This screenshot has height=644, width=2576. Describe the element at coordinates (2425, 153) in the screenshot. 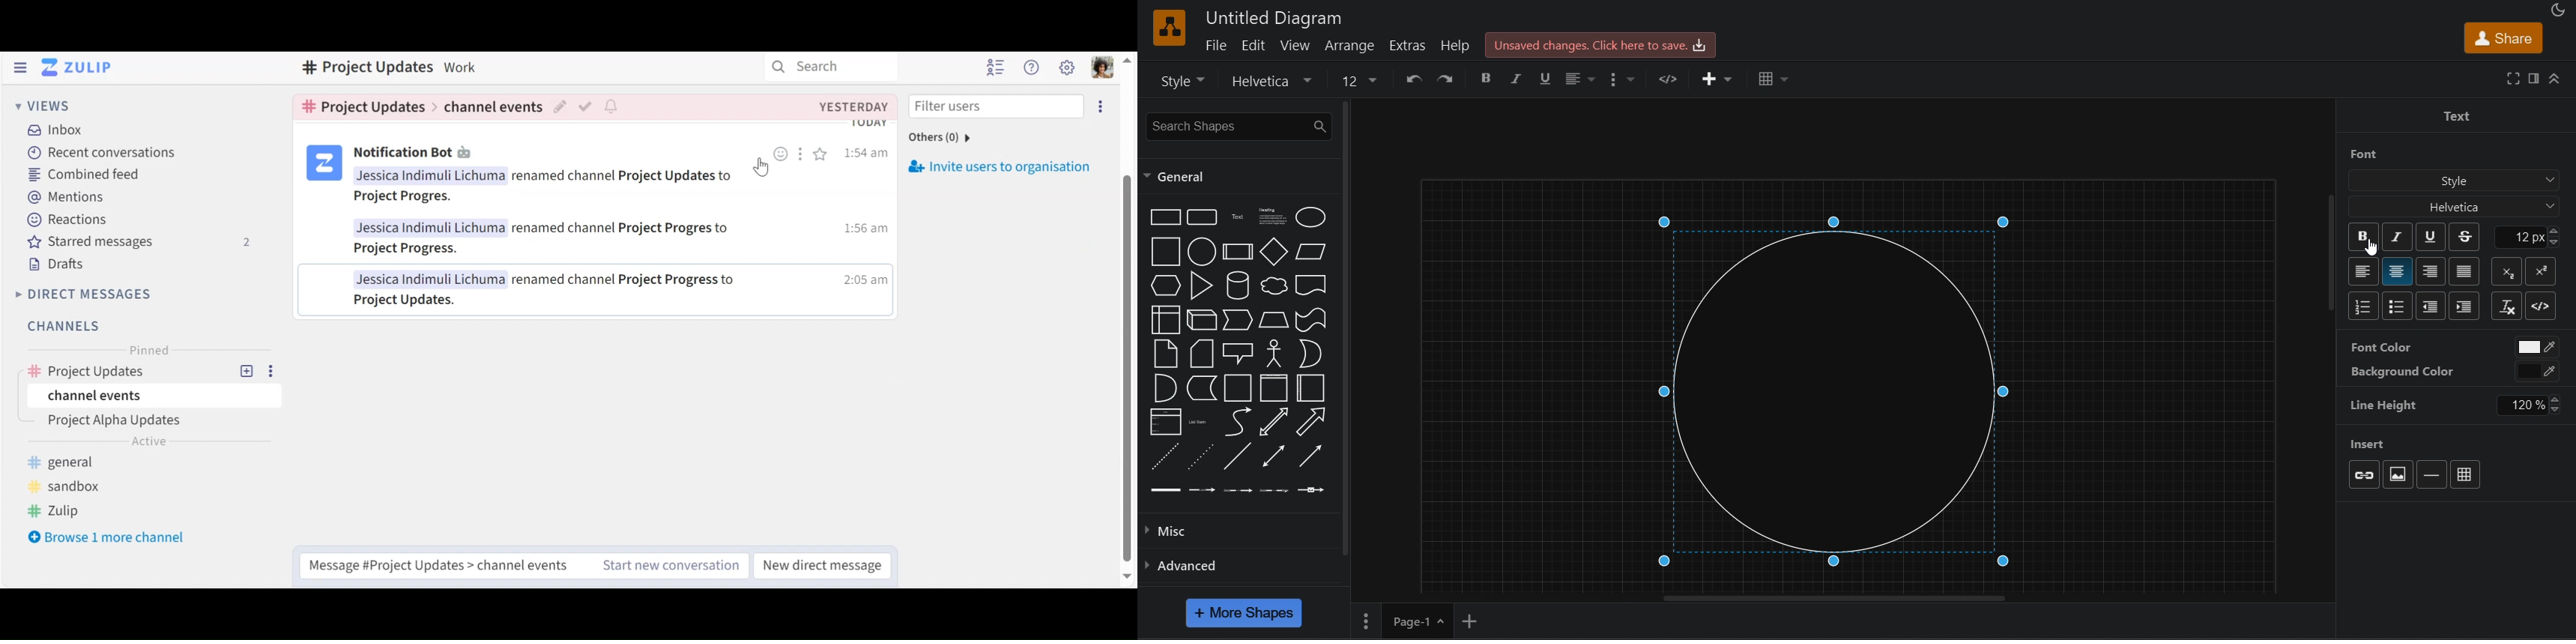

I see `font` at that location.